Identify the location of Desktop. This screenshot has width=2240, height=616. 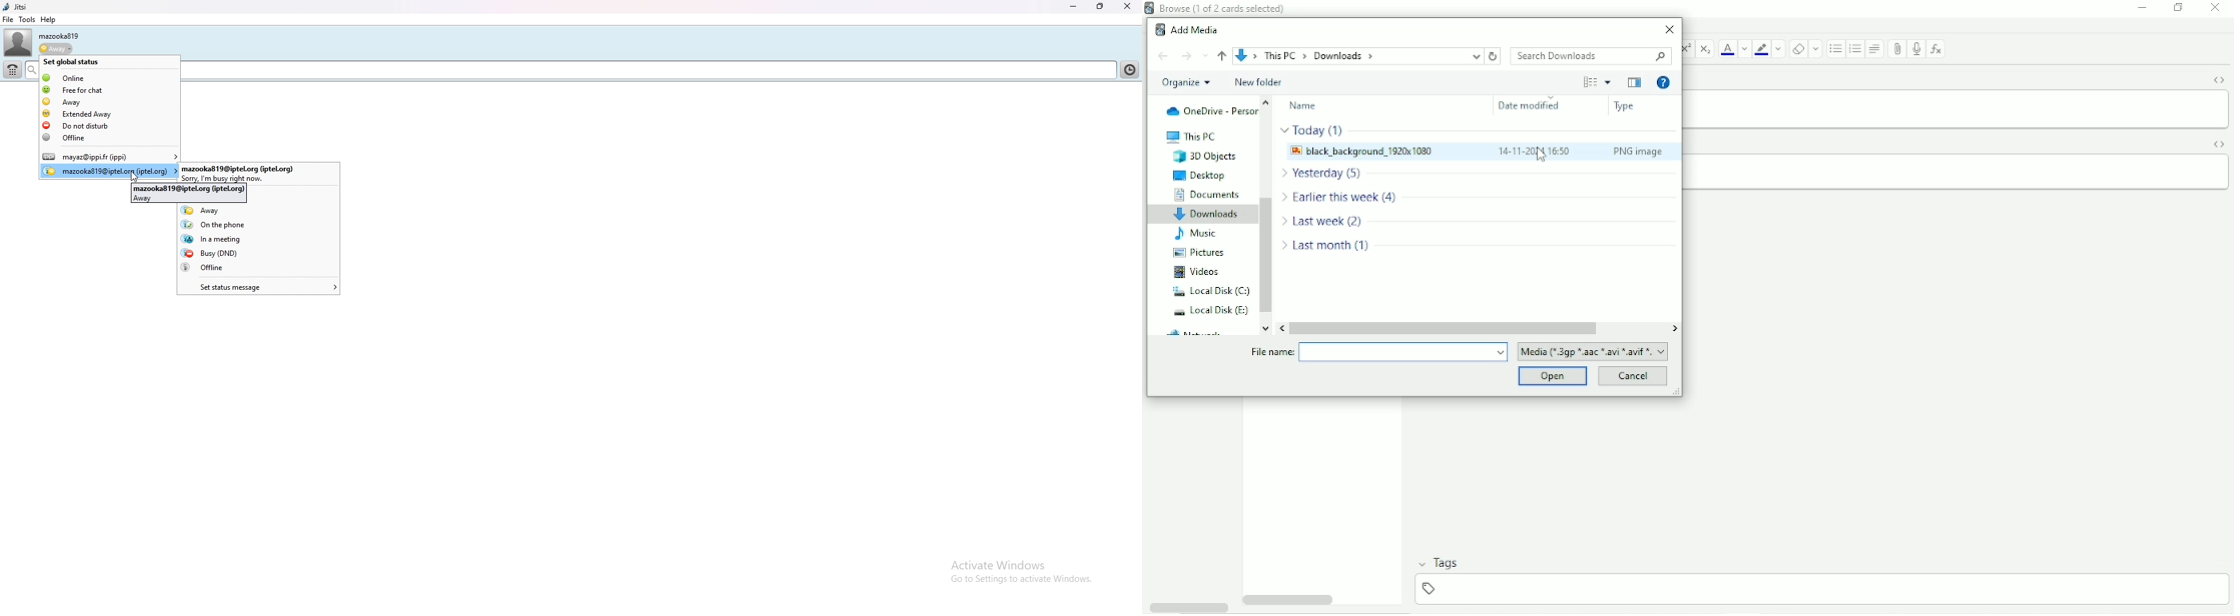
(1203, 175).